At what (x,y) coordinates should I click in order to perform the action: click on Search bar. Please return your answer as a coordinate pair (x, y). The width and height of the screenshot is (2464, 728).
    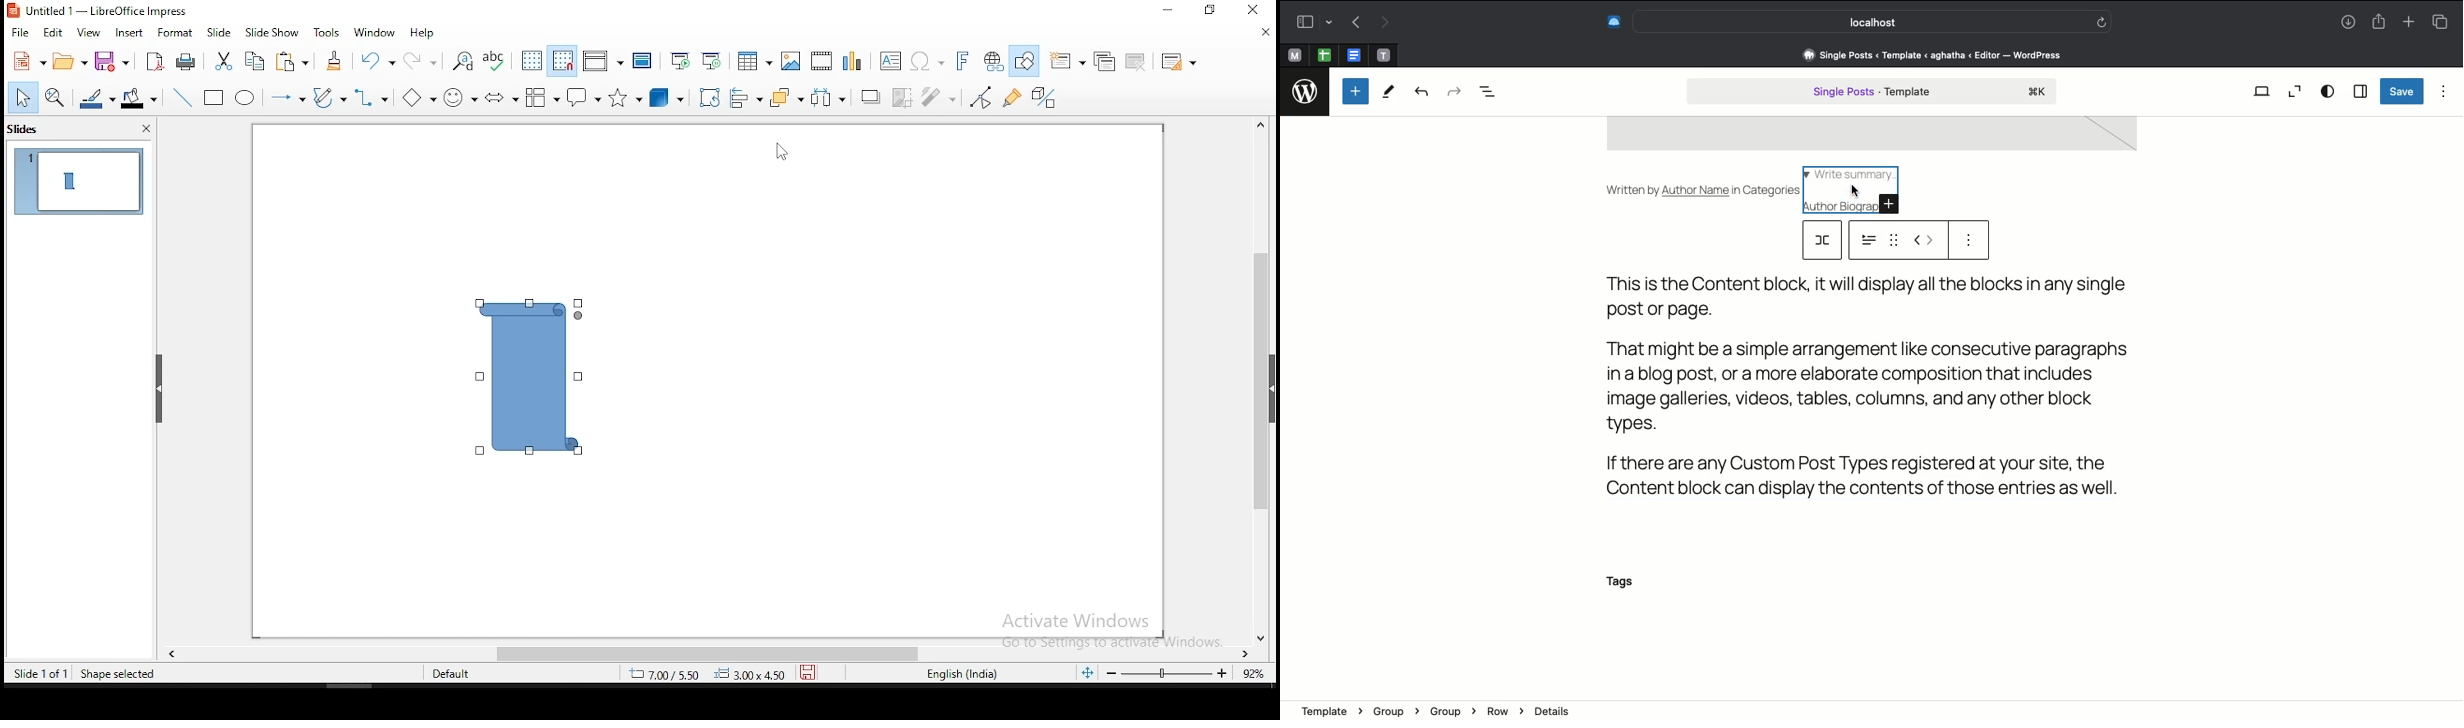
    Looking at the image, I should click on (1875, 21).